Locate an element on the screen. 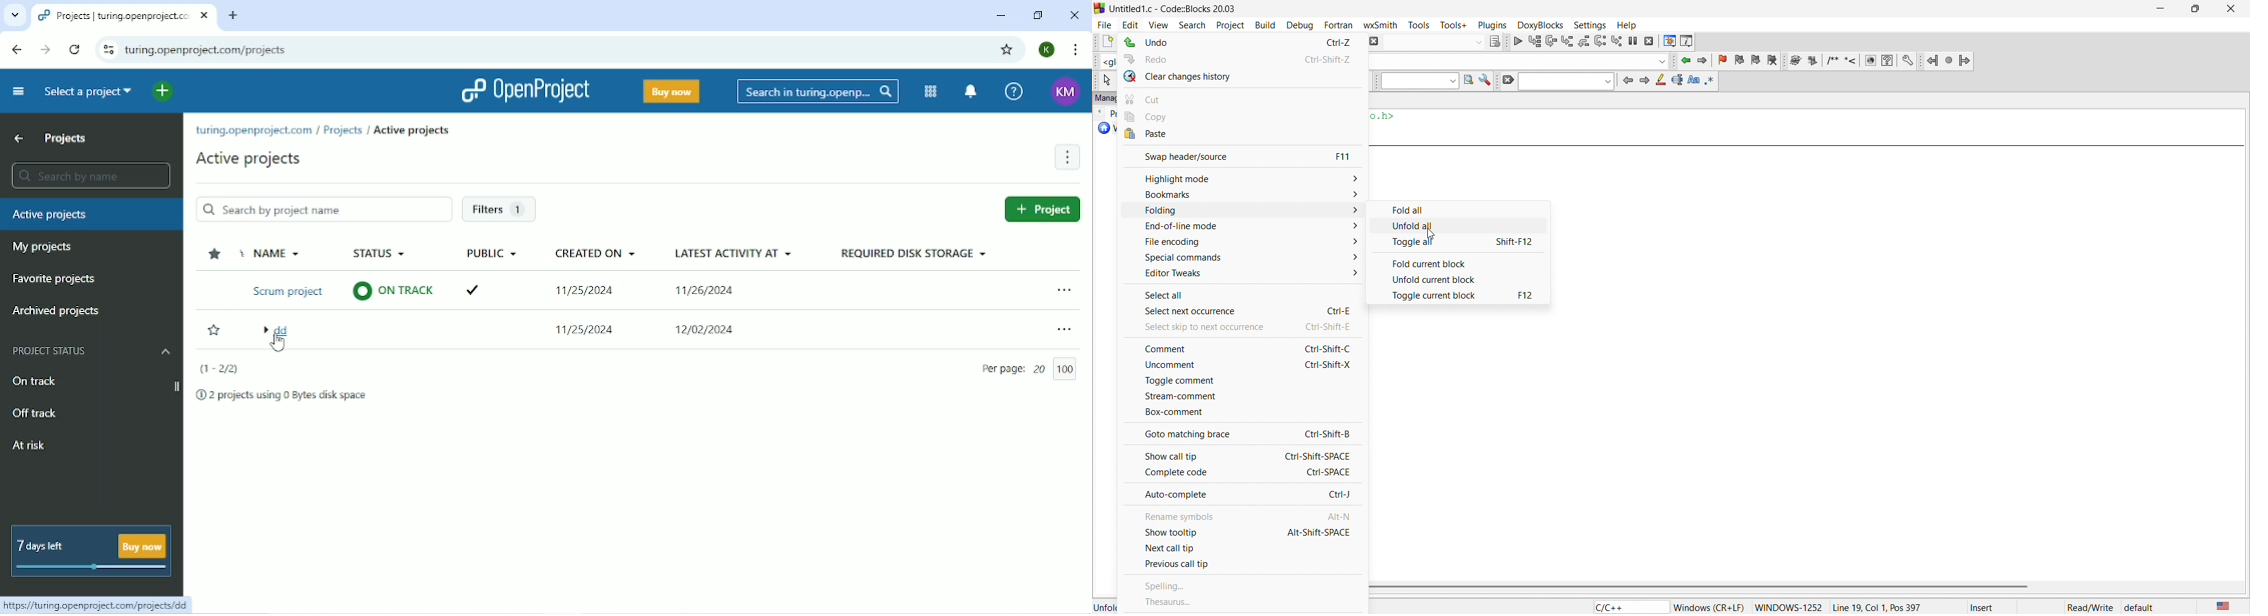  function select is located at coordinates (1519, 60).